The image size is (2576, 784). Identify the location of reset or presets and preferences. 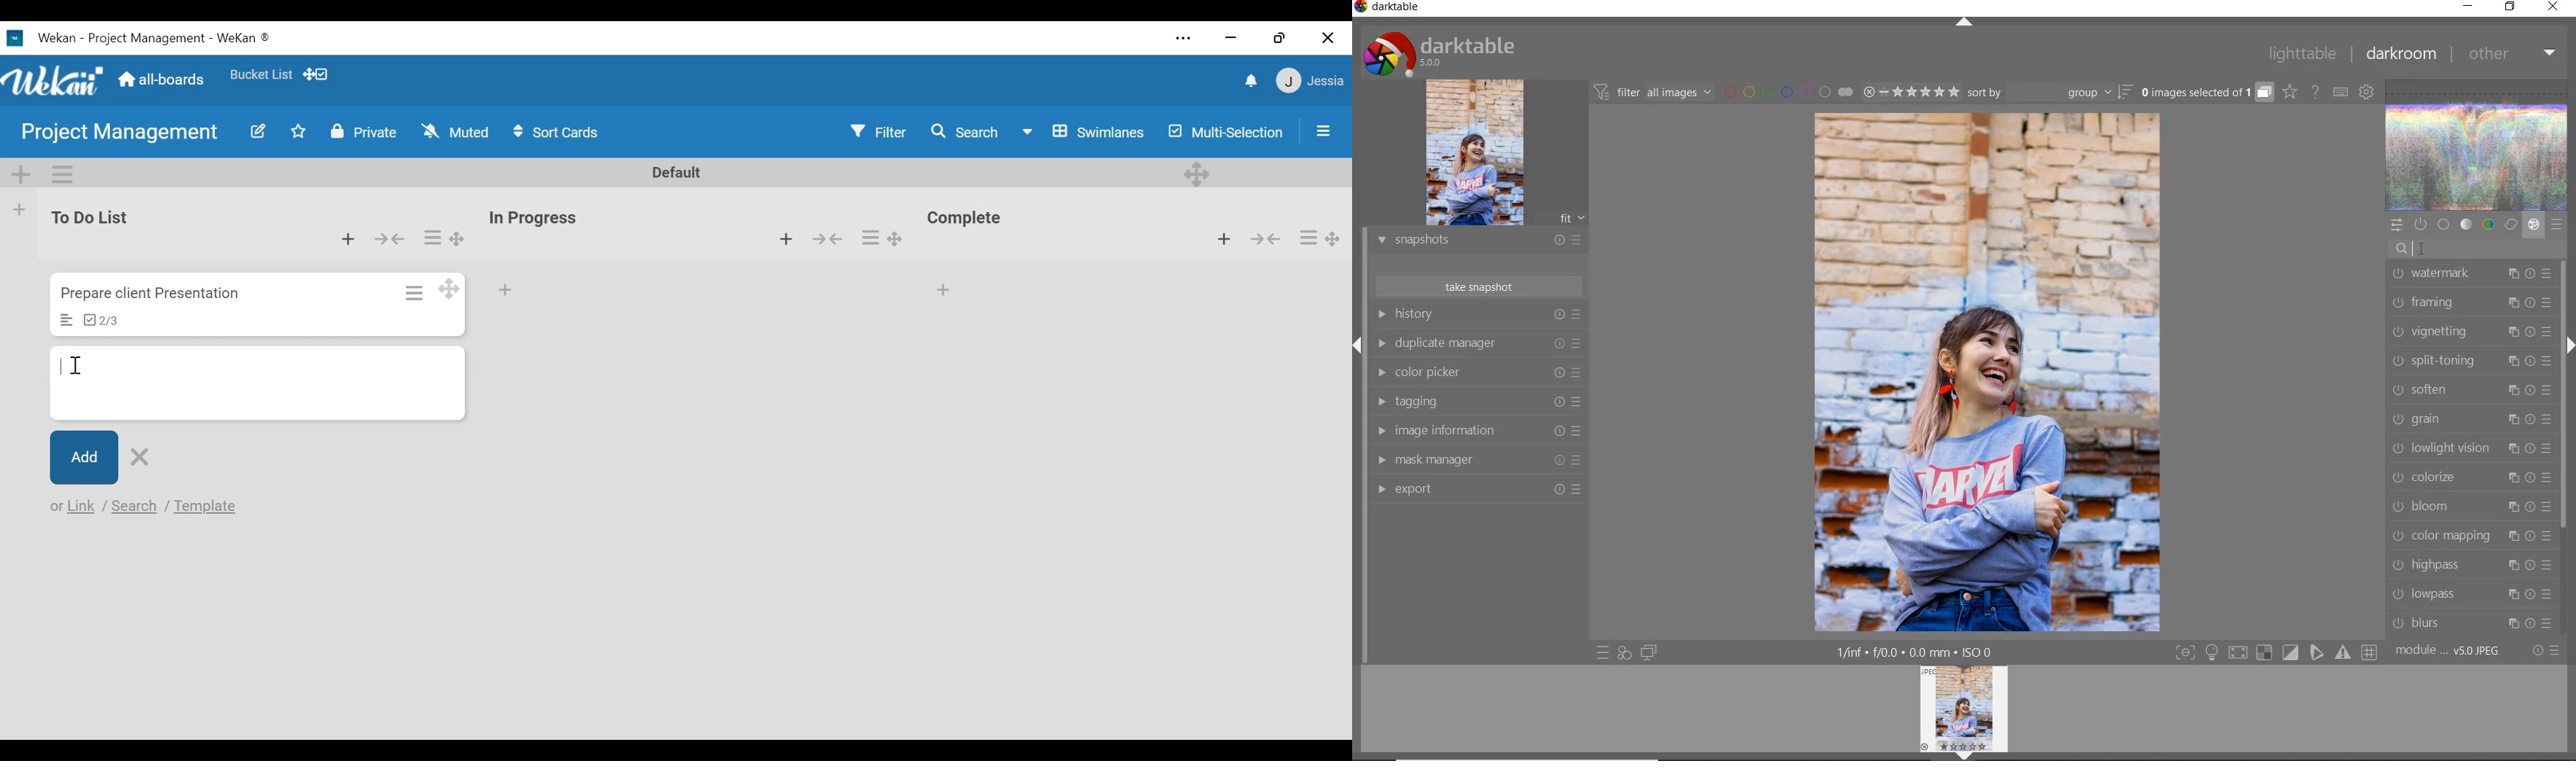
(2547, 651).